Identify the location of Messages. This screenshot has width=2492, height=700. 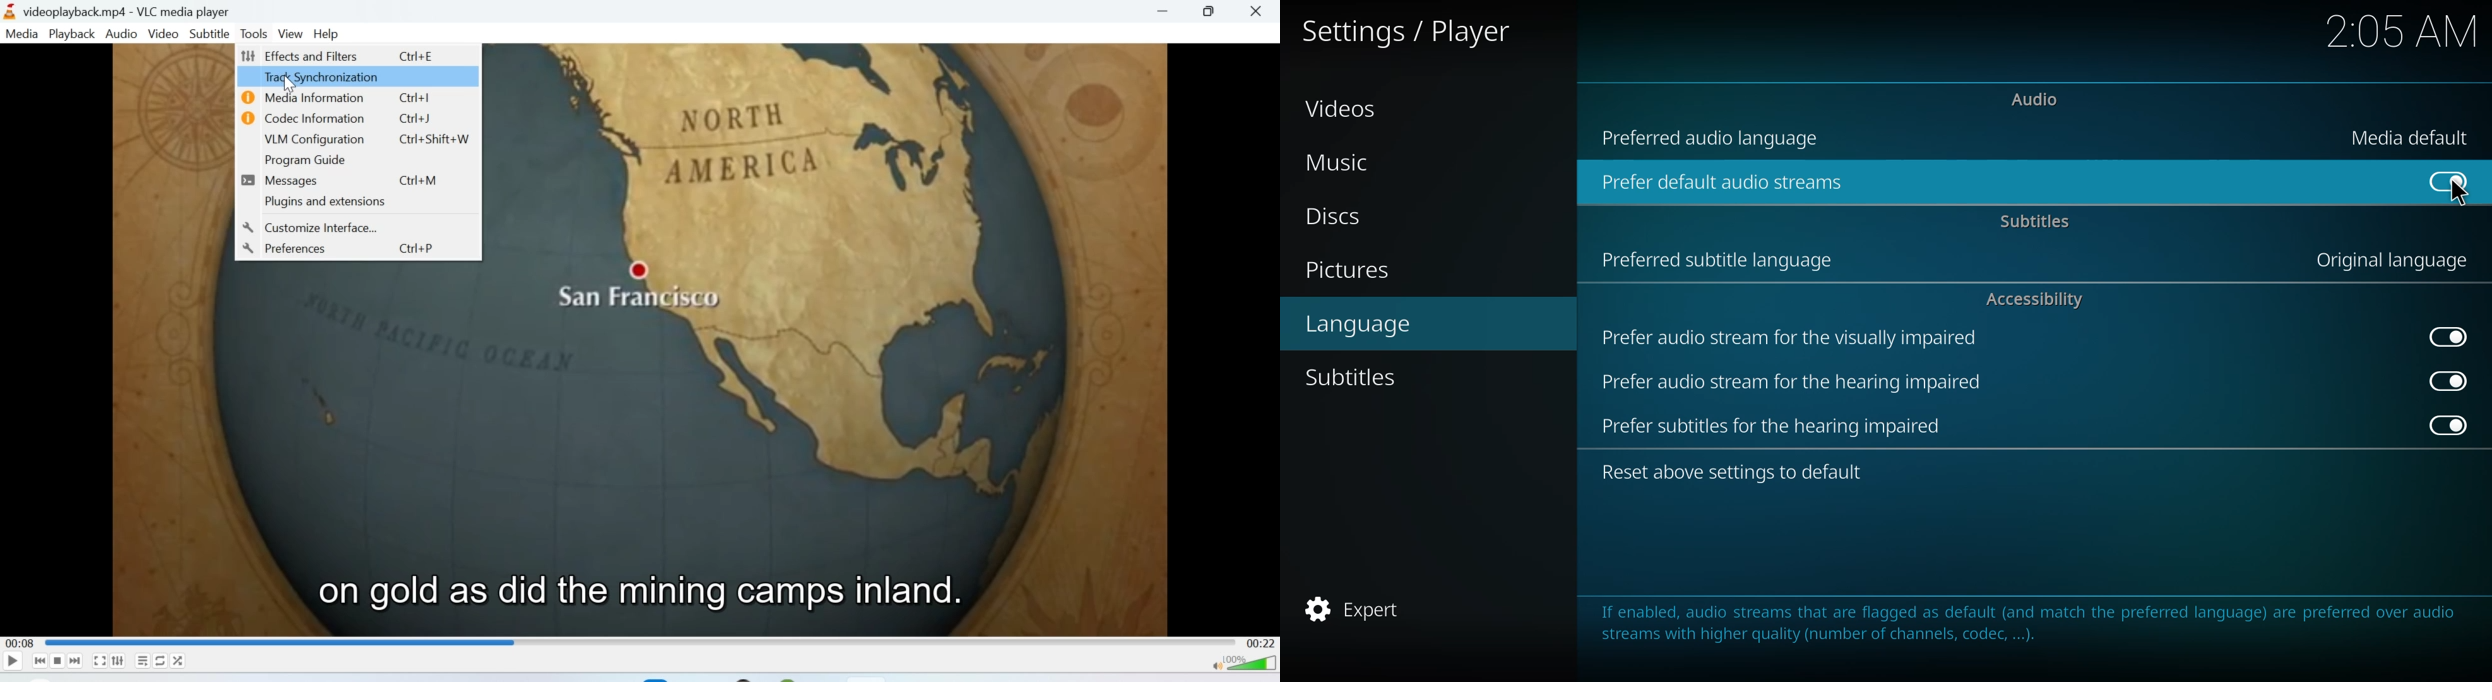
(276, 181).